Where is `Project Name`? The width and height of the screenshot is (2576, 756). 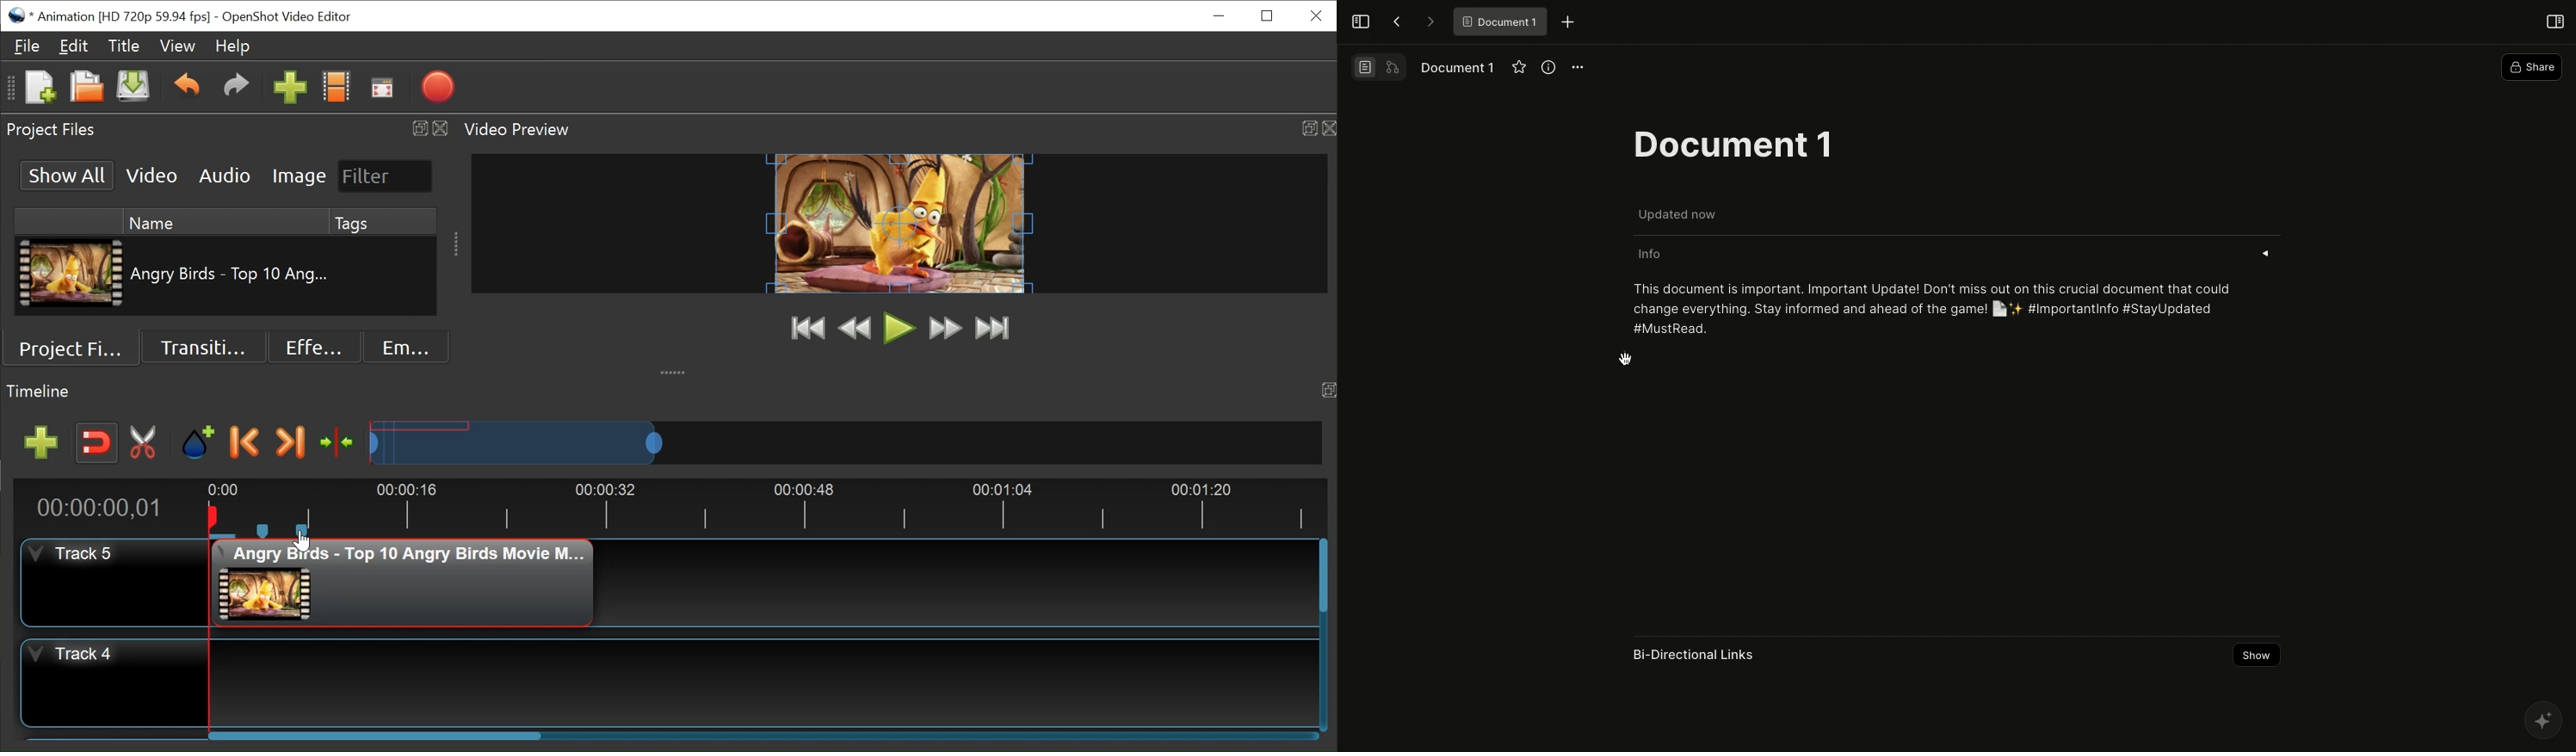
Project Name is located at coordinates (122, 17).